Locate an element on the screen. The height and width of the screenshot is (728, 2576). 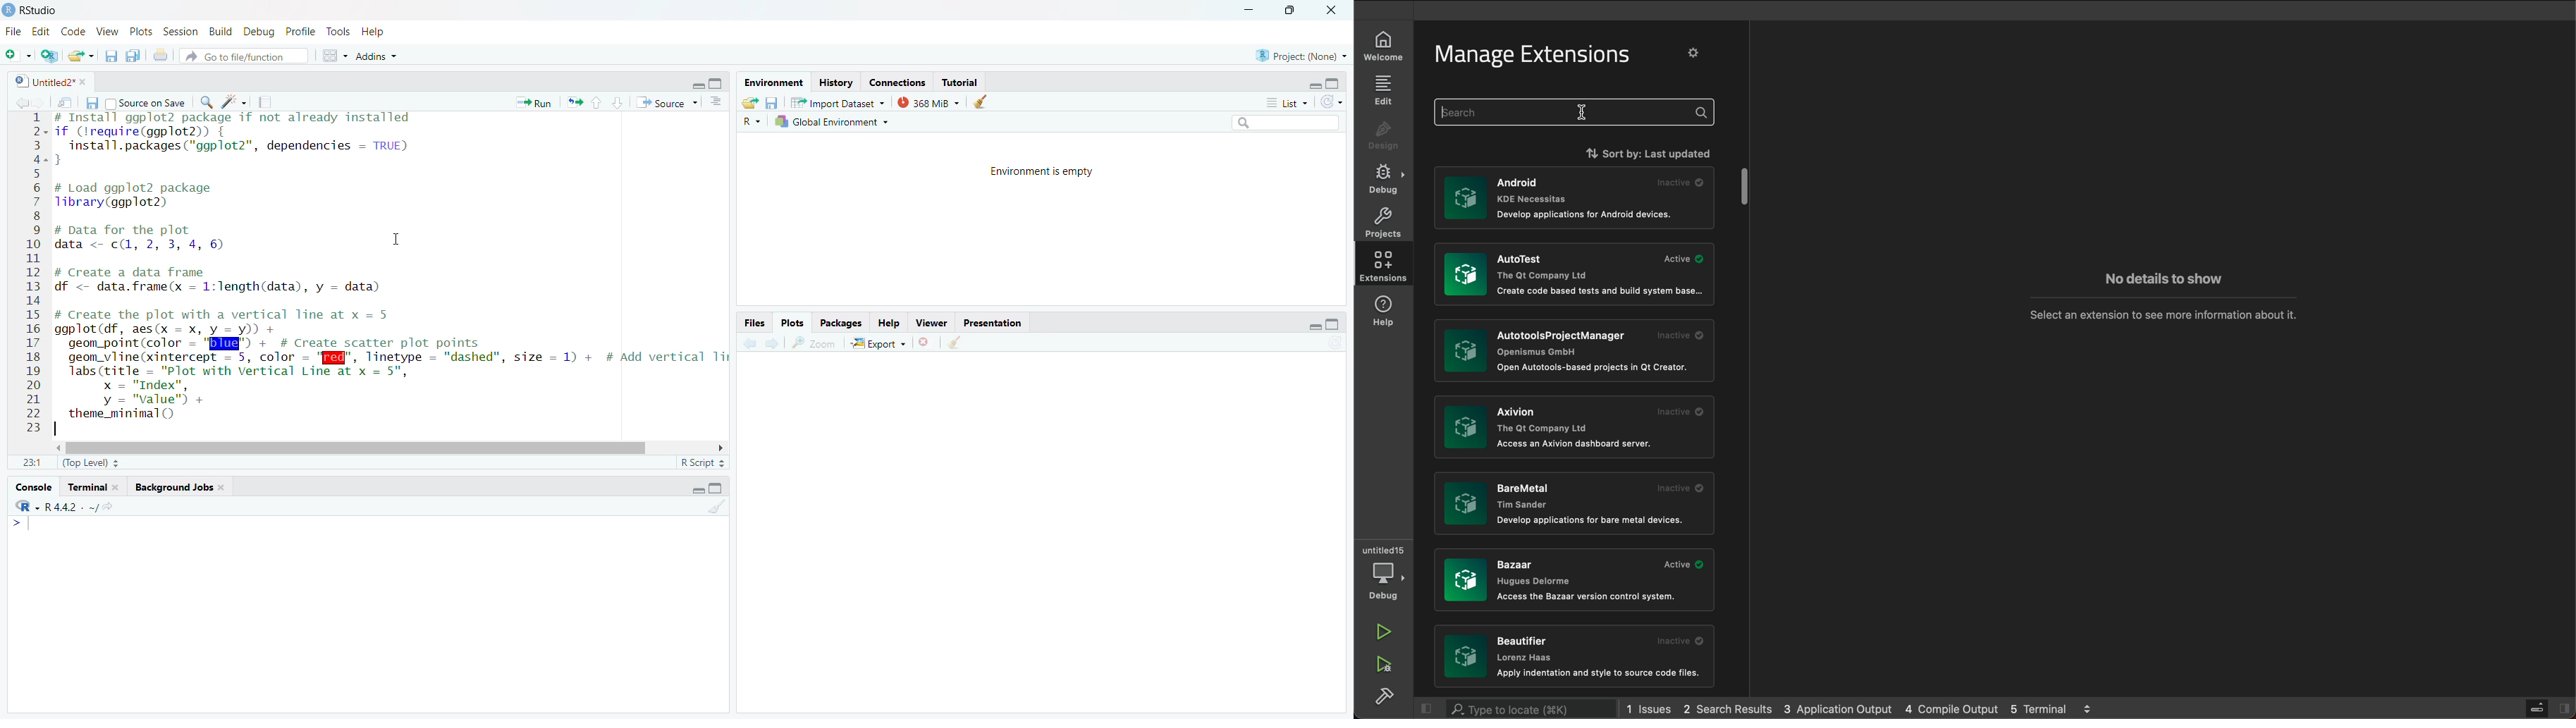
Connections is located at coordinates (901, 82).